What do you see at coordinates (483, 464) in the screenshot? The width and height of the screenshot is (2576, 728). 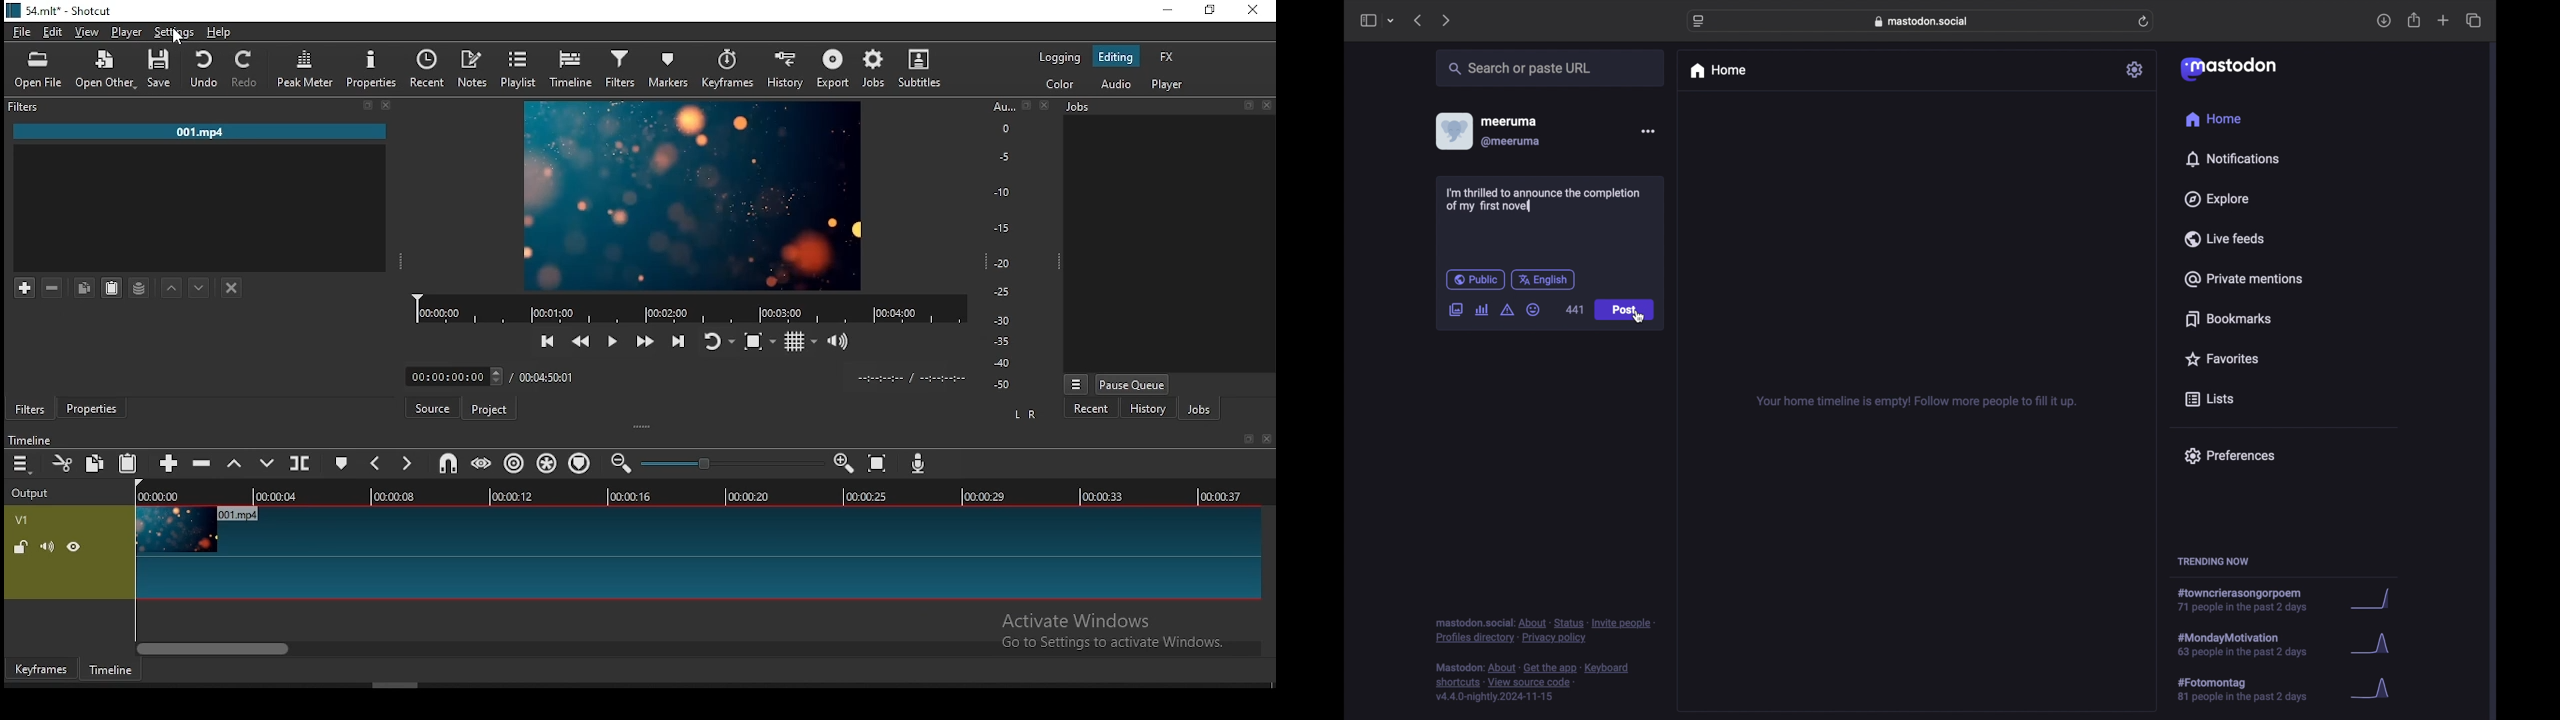 I see `scrub while dragging` at bounding box center [483, 464].